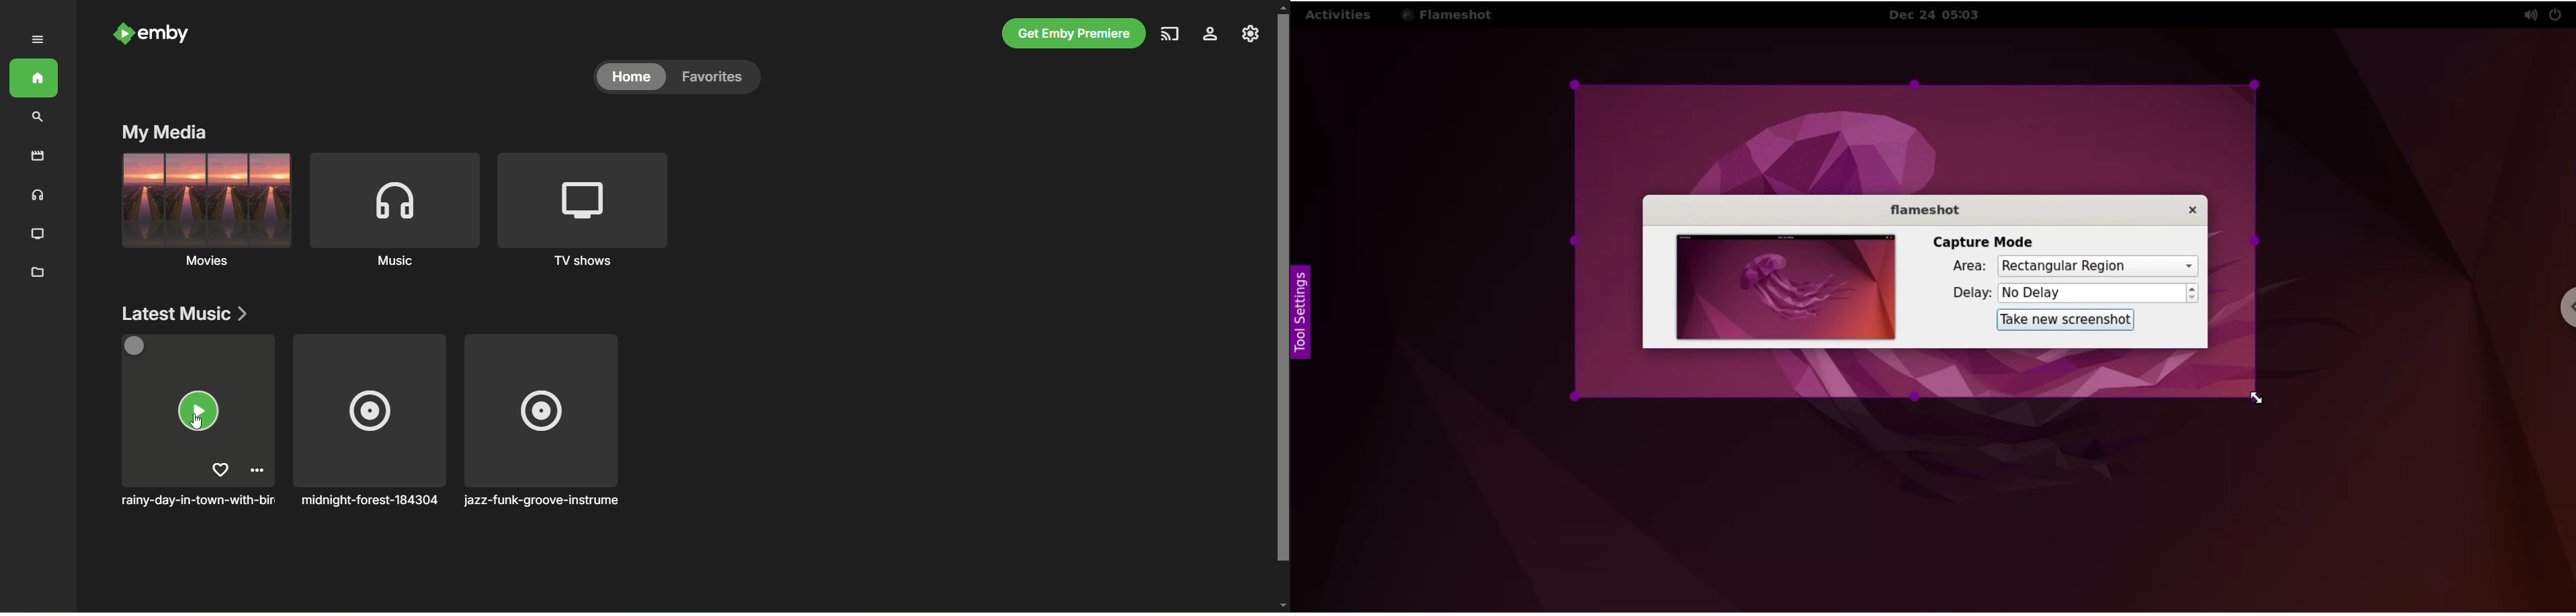 The height and width of the screenshot is (616, 2576). I want to click on chrome options, so click(2562, 310).